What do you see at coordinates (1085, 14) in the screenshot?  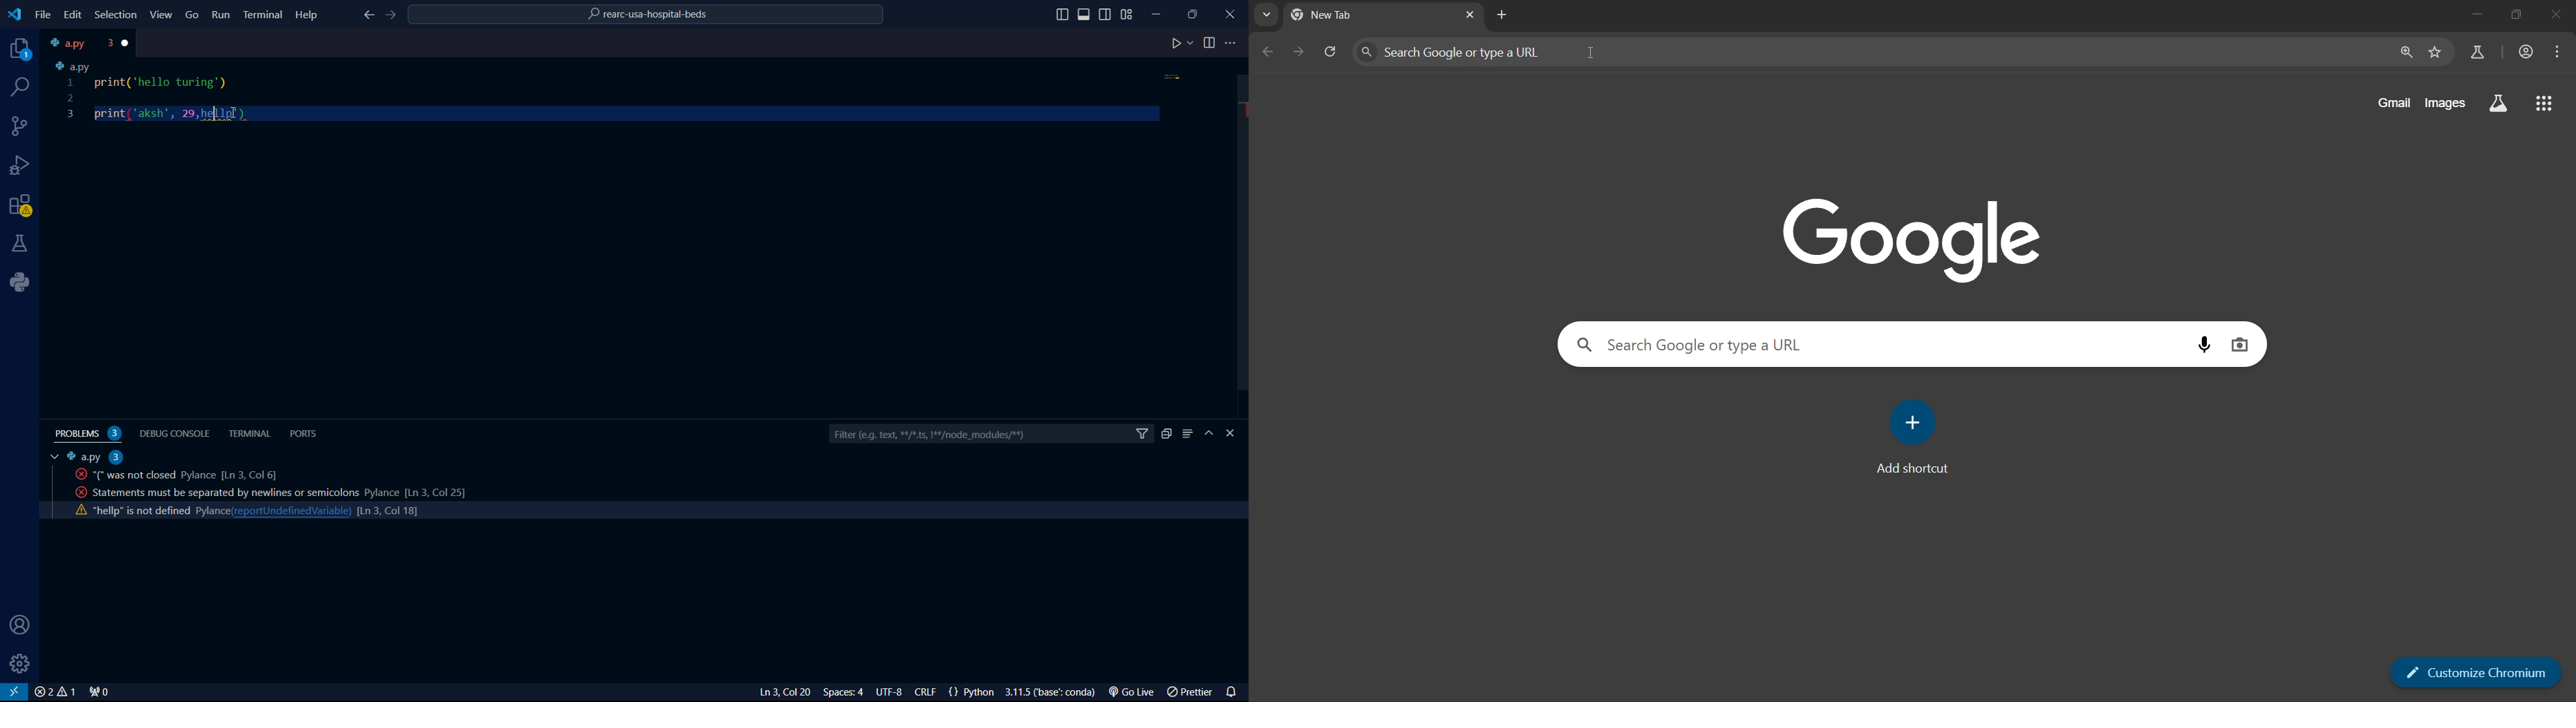 I see `toggle sidebar` at bounding box center [1085, 14].